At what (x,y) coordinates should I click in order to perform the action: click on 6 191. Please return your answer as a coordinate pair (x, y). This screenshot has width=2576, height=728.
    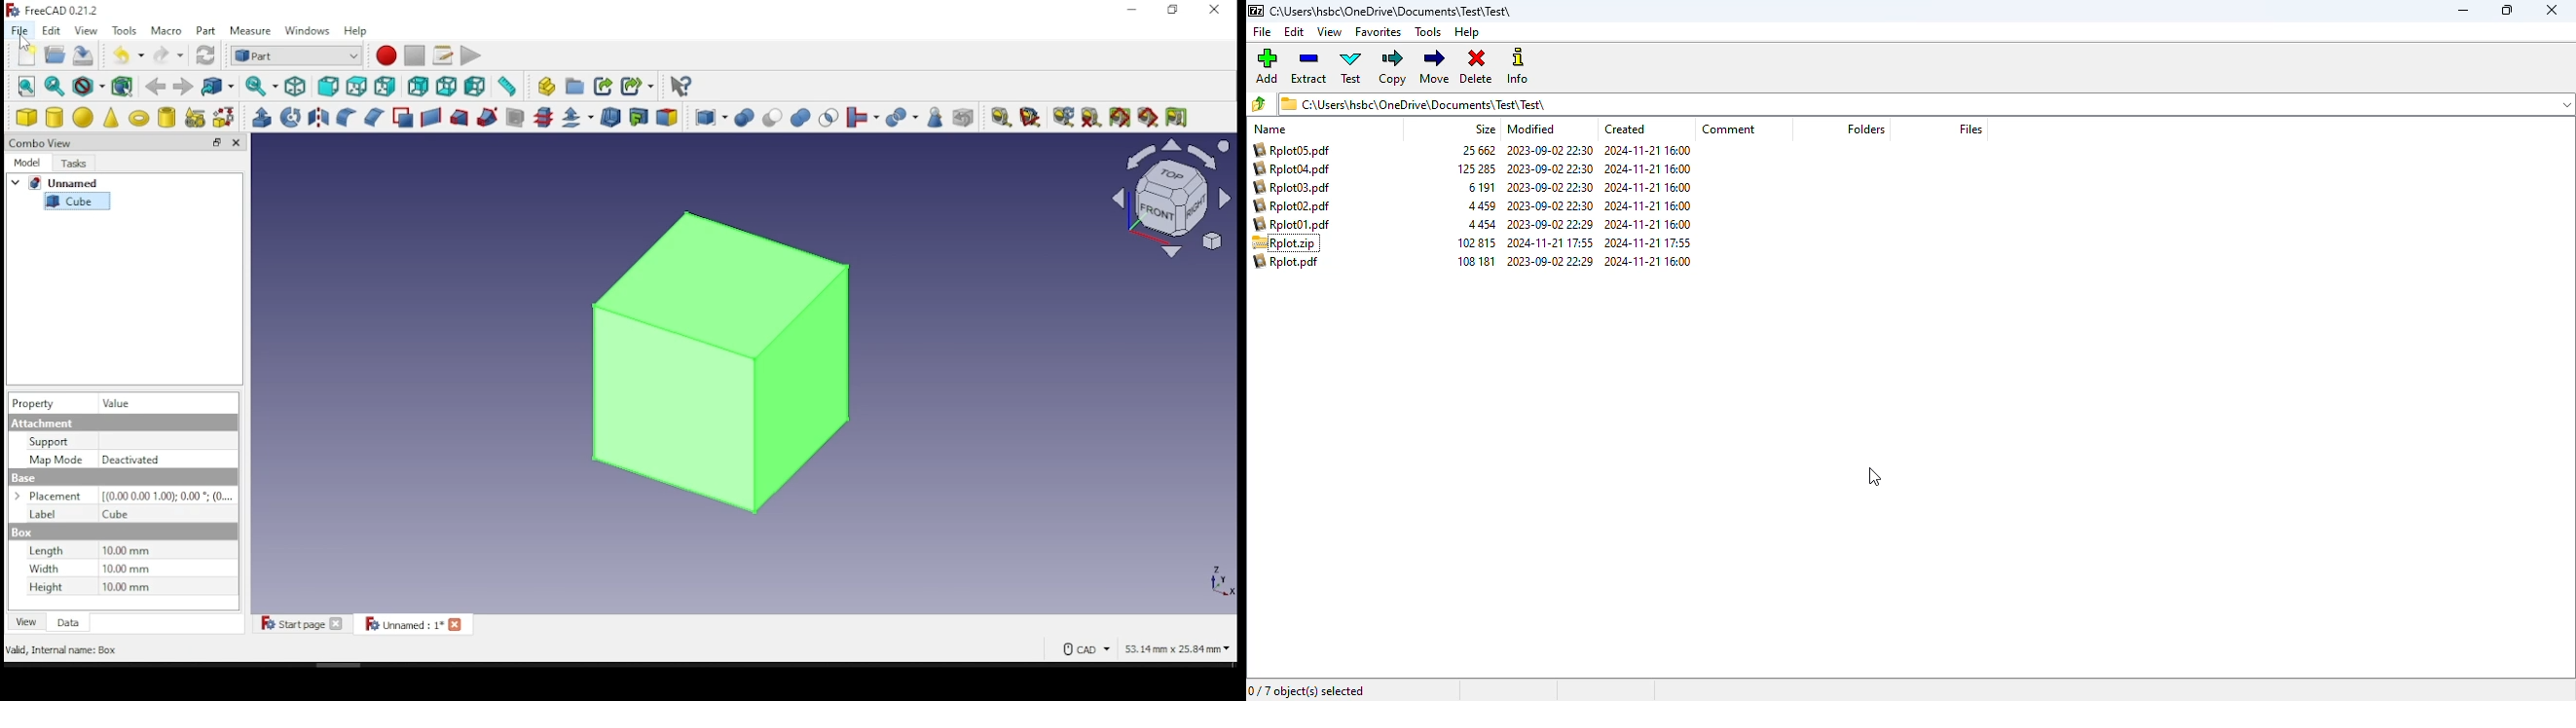
    Looking at the image, I should click on (1482, 188).